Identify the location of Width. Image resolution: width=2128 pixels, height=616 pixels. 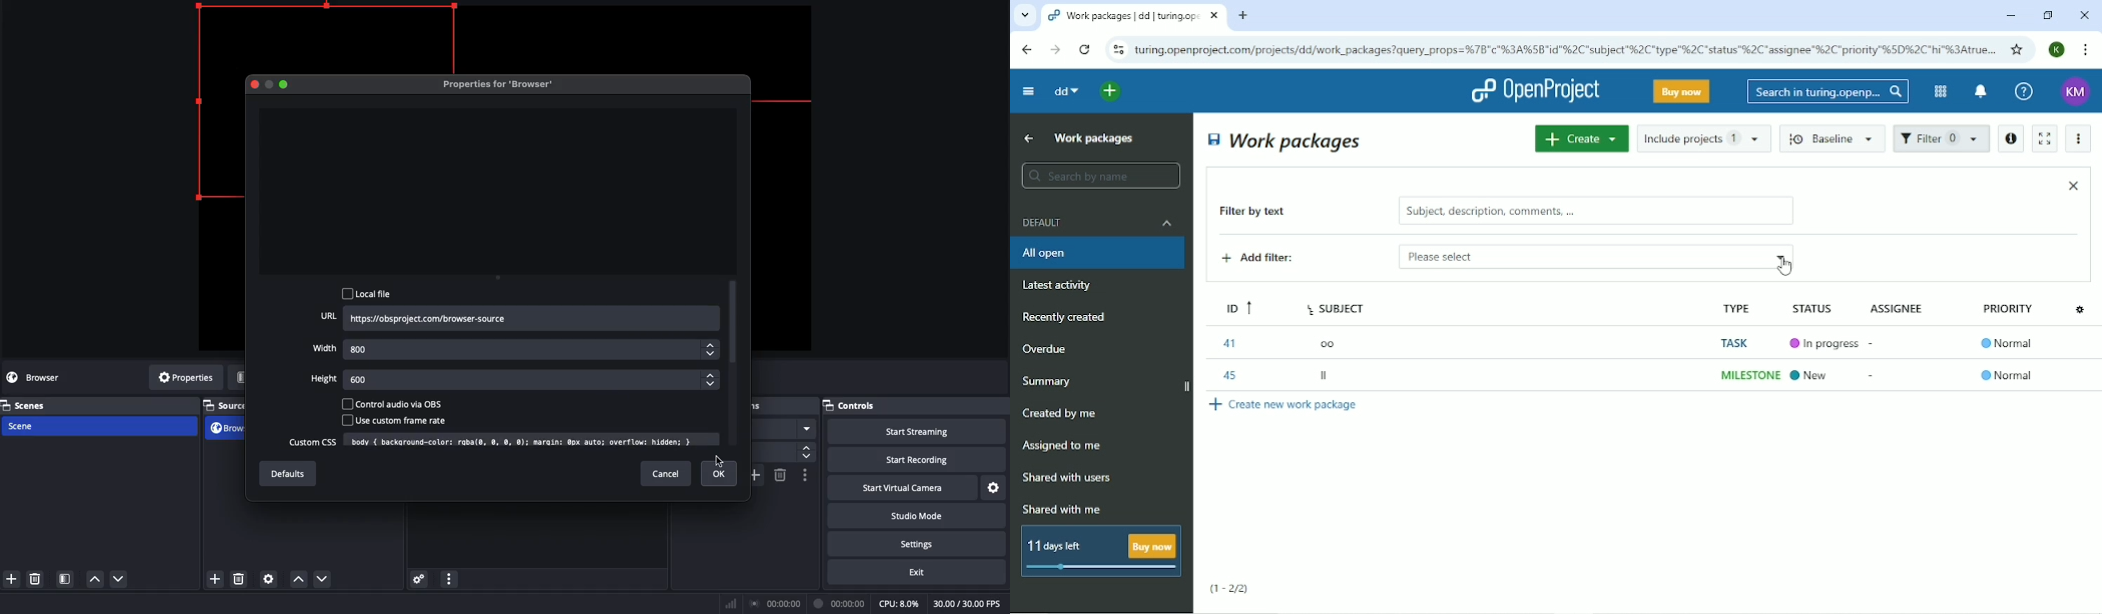
(514, 350).